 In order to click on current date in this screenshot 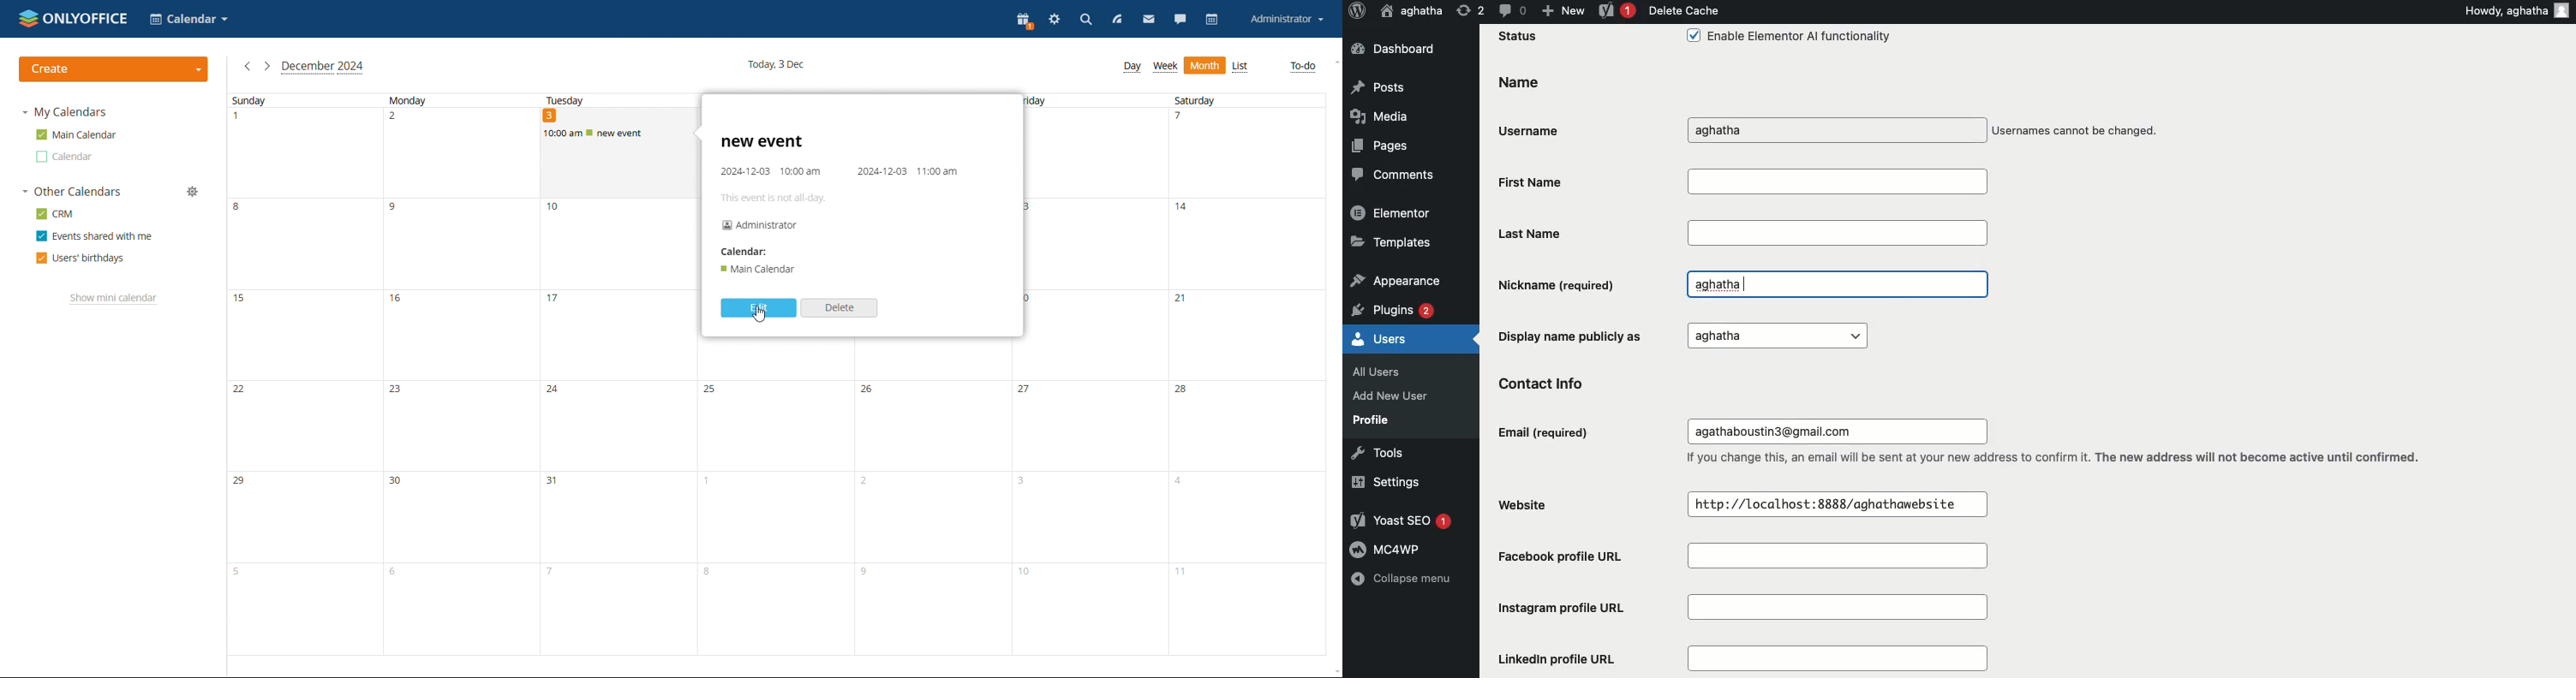, I will do `click(775, 66)`.